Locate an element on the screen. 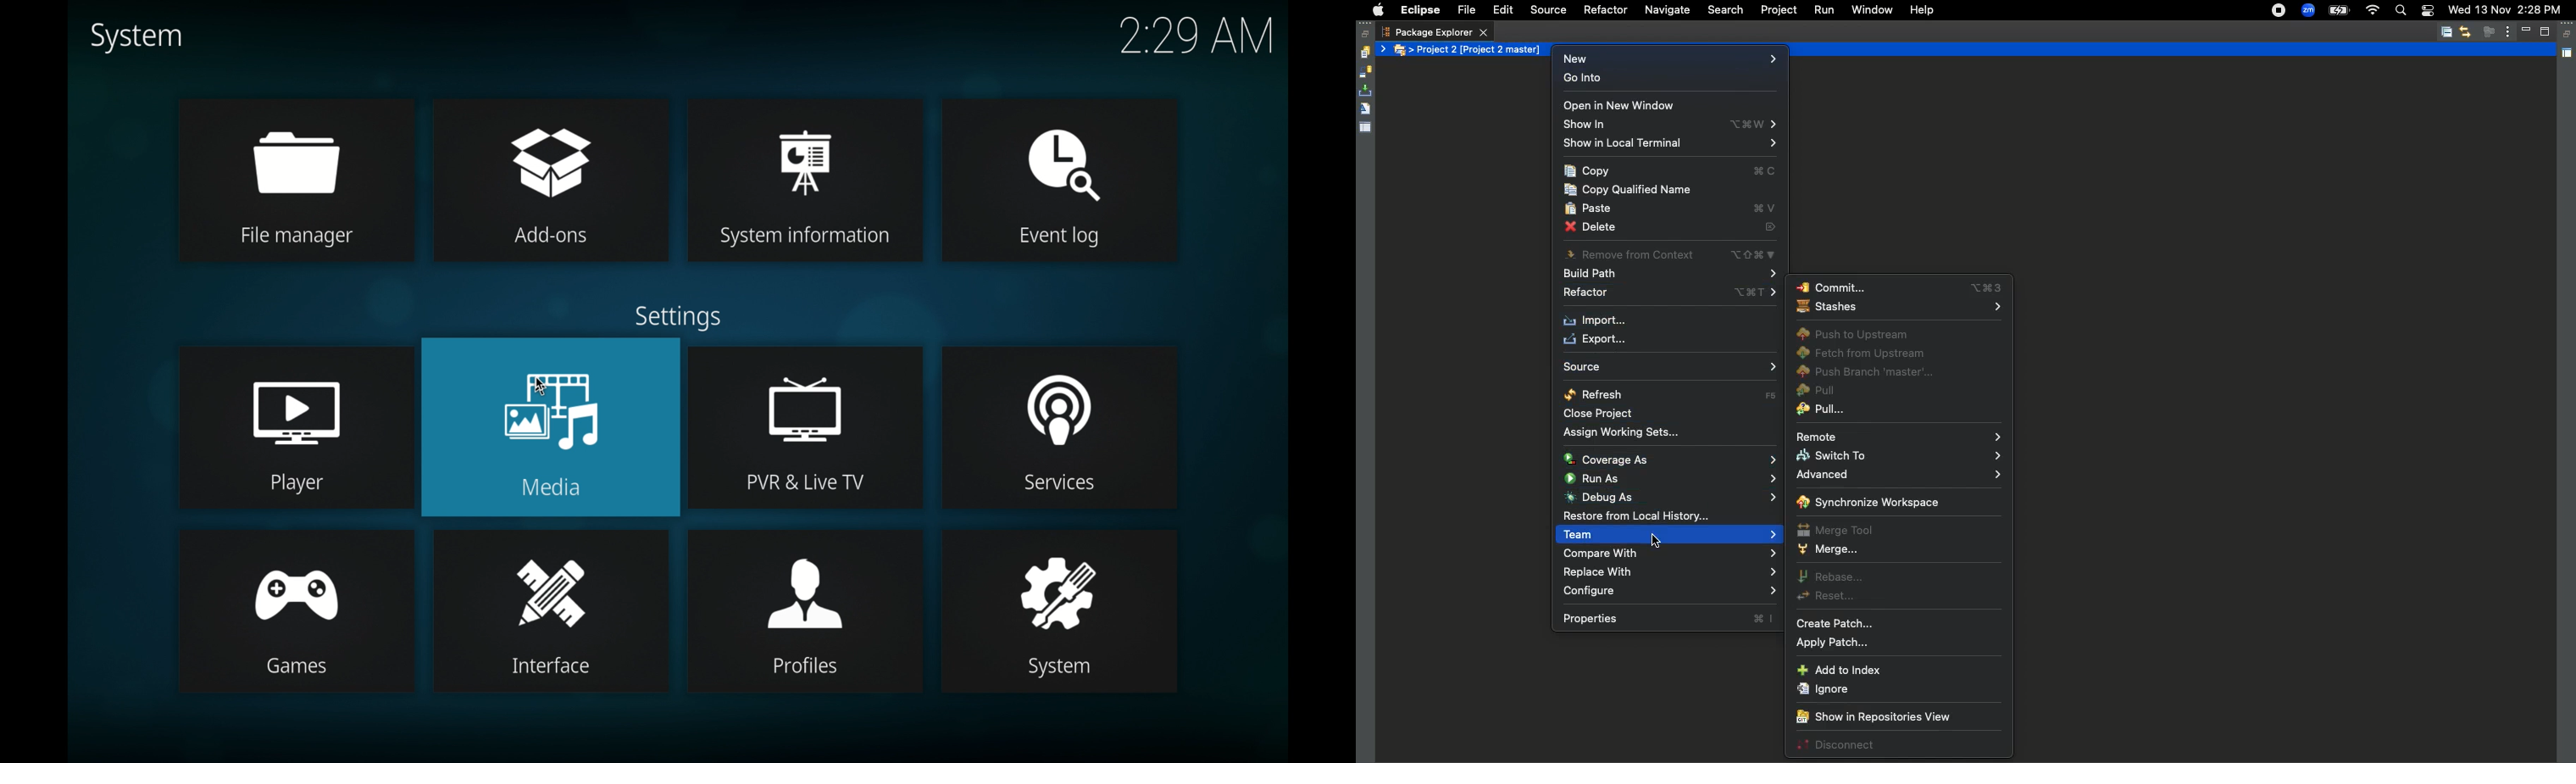  games is located at coordinates (292, 579).